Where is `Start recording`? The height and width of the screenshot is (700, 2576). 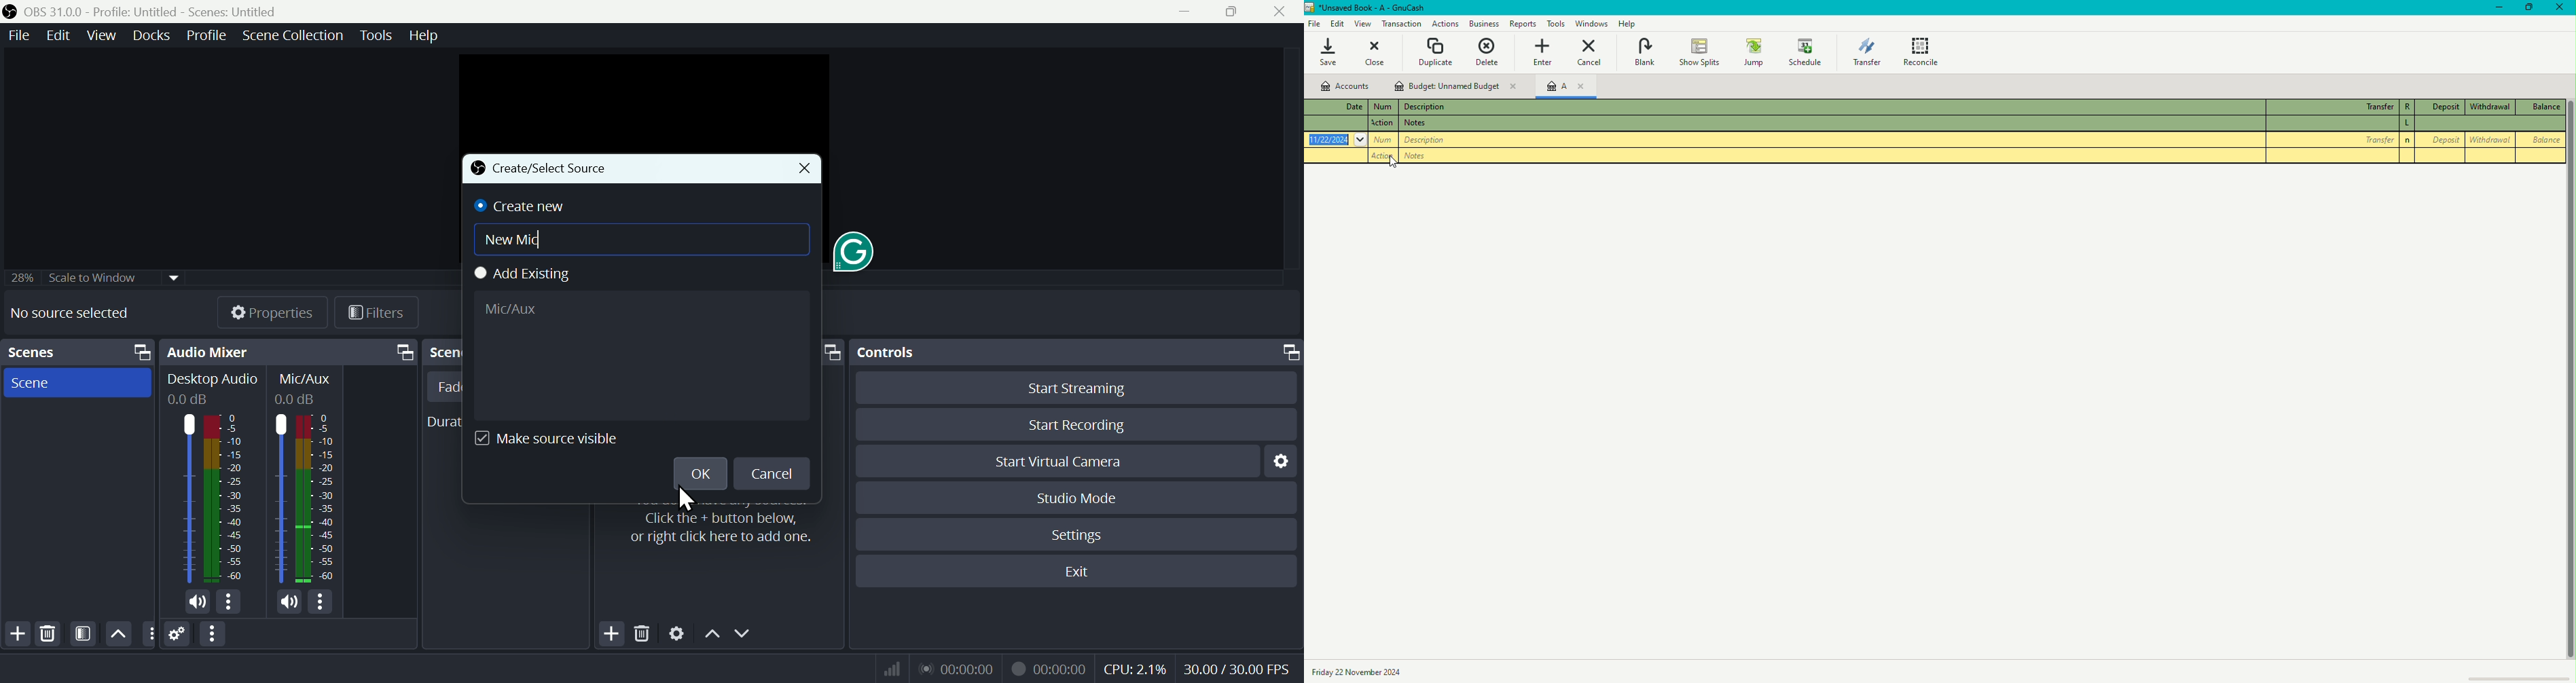
Start recording is located at coordinates (1078, 424).